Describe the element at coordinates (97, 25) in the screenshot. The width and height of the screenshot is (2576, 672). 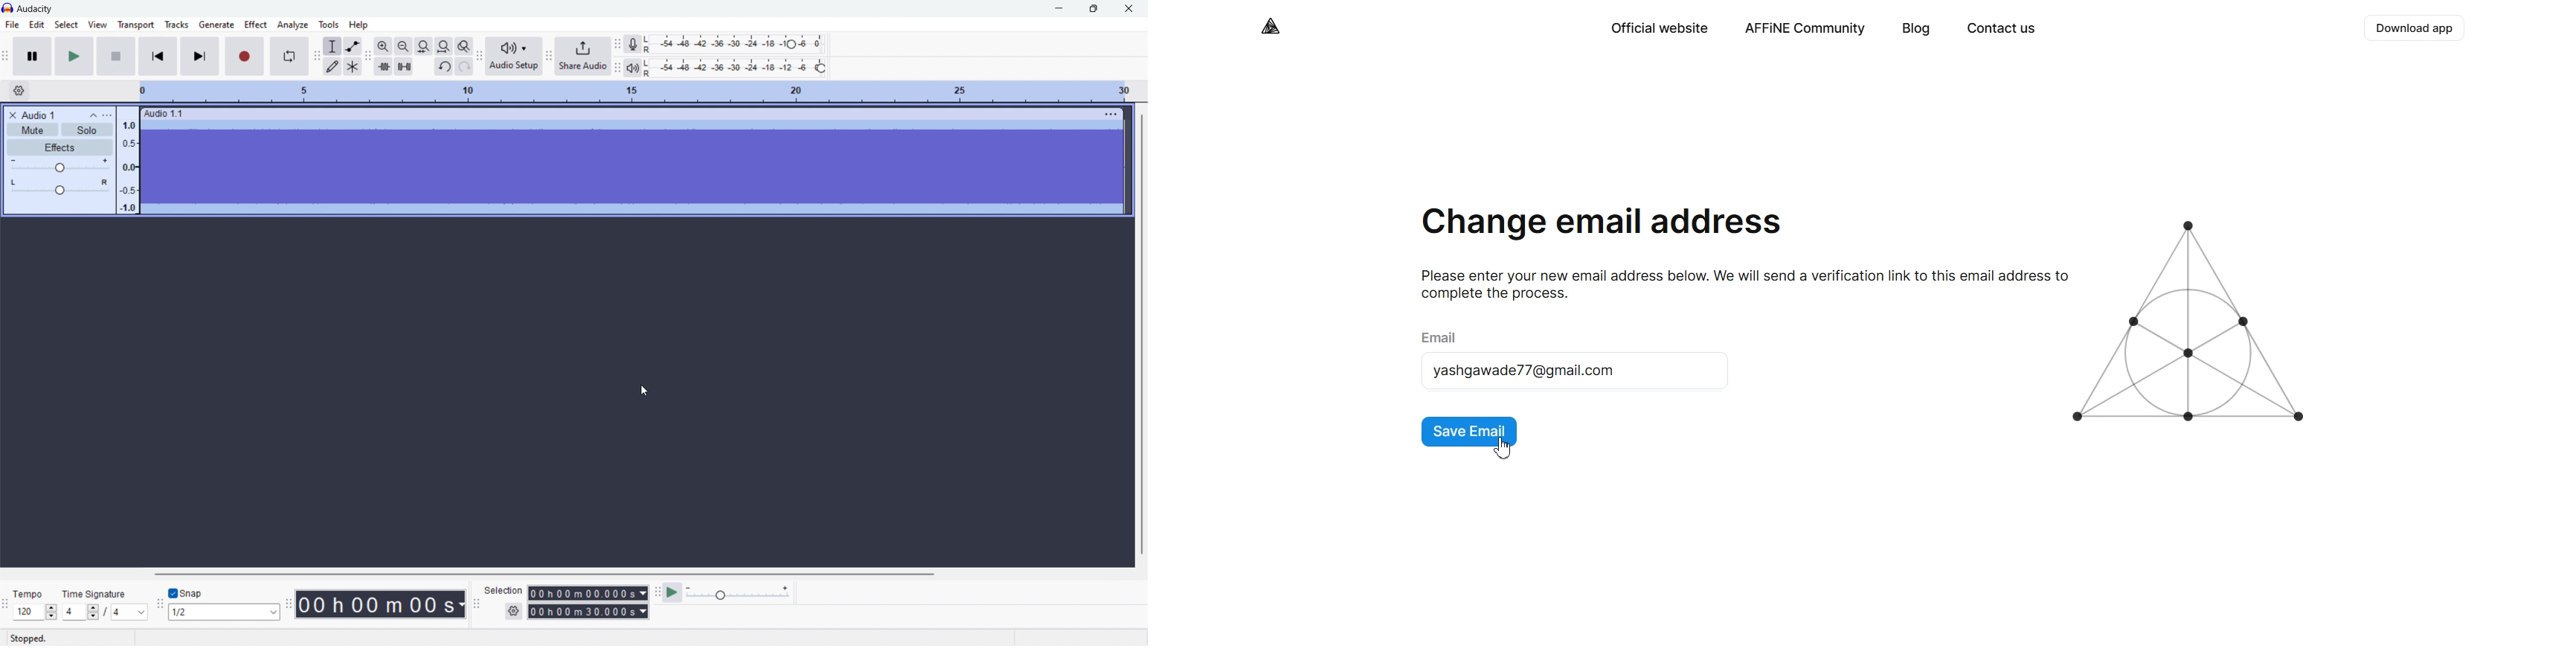
I see `view` at that location.